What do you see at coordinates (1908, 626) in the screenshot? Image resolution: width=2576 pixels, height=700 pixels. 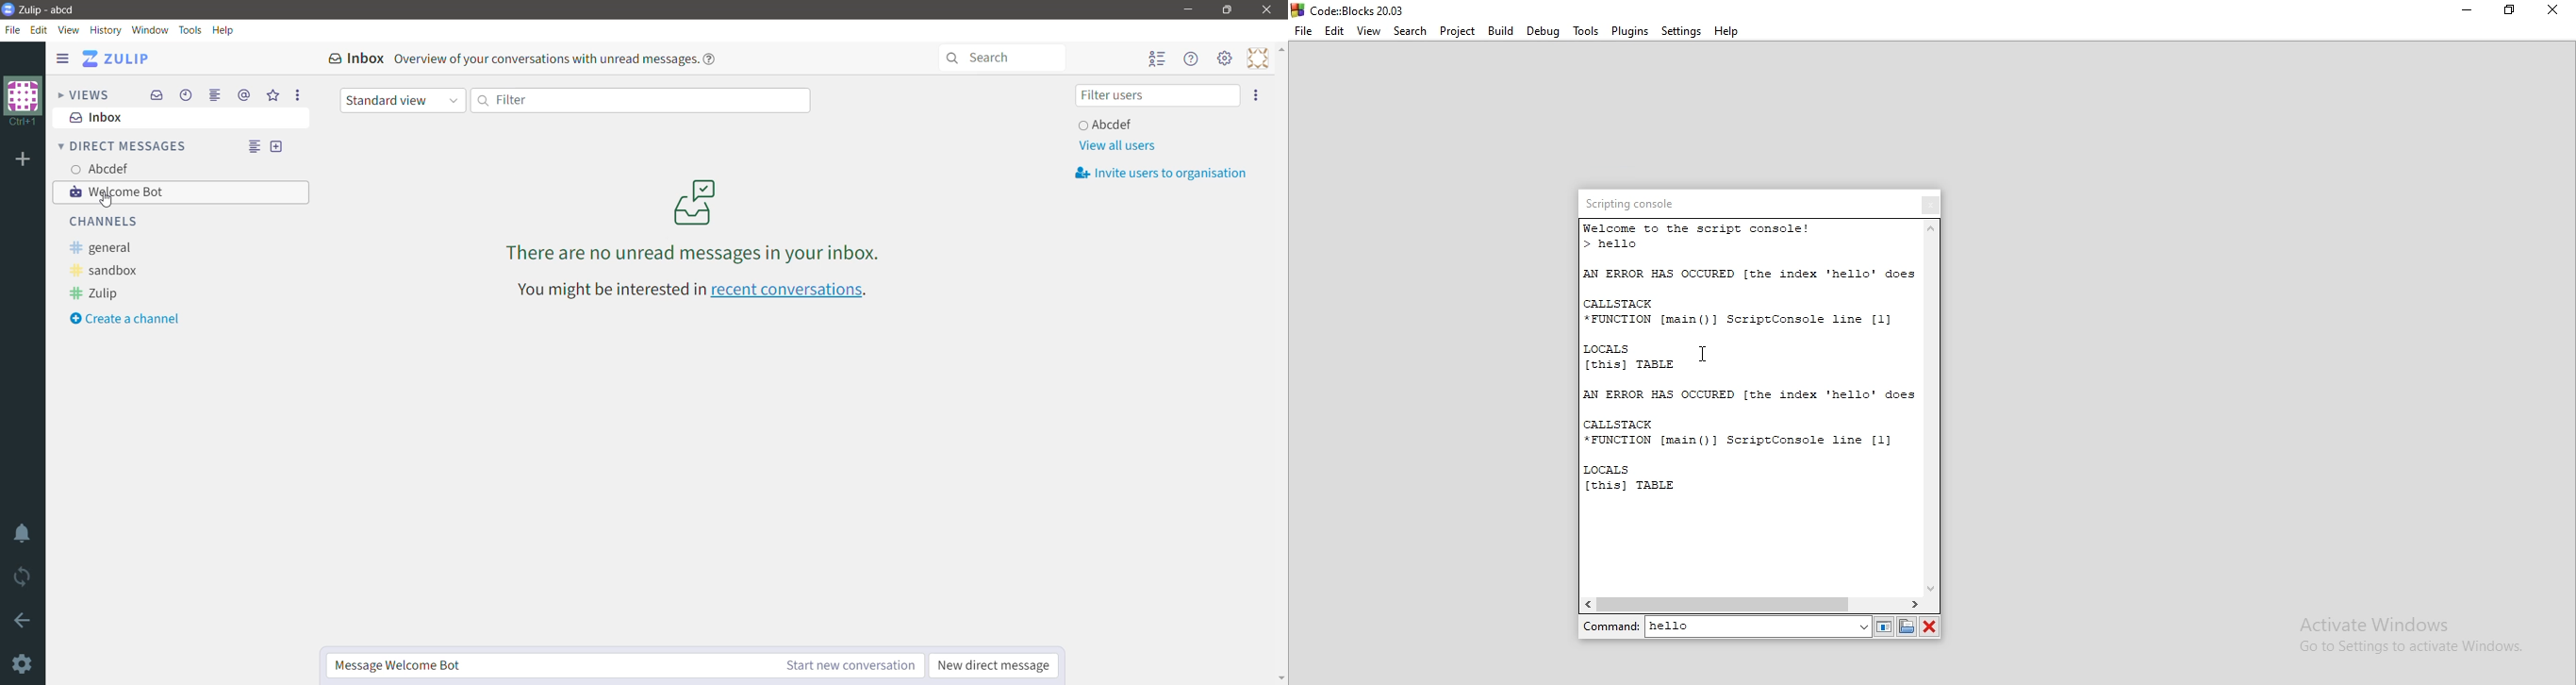 I see `import from file` at bounding box center [1908, 626].